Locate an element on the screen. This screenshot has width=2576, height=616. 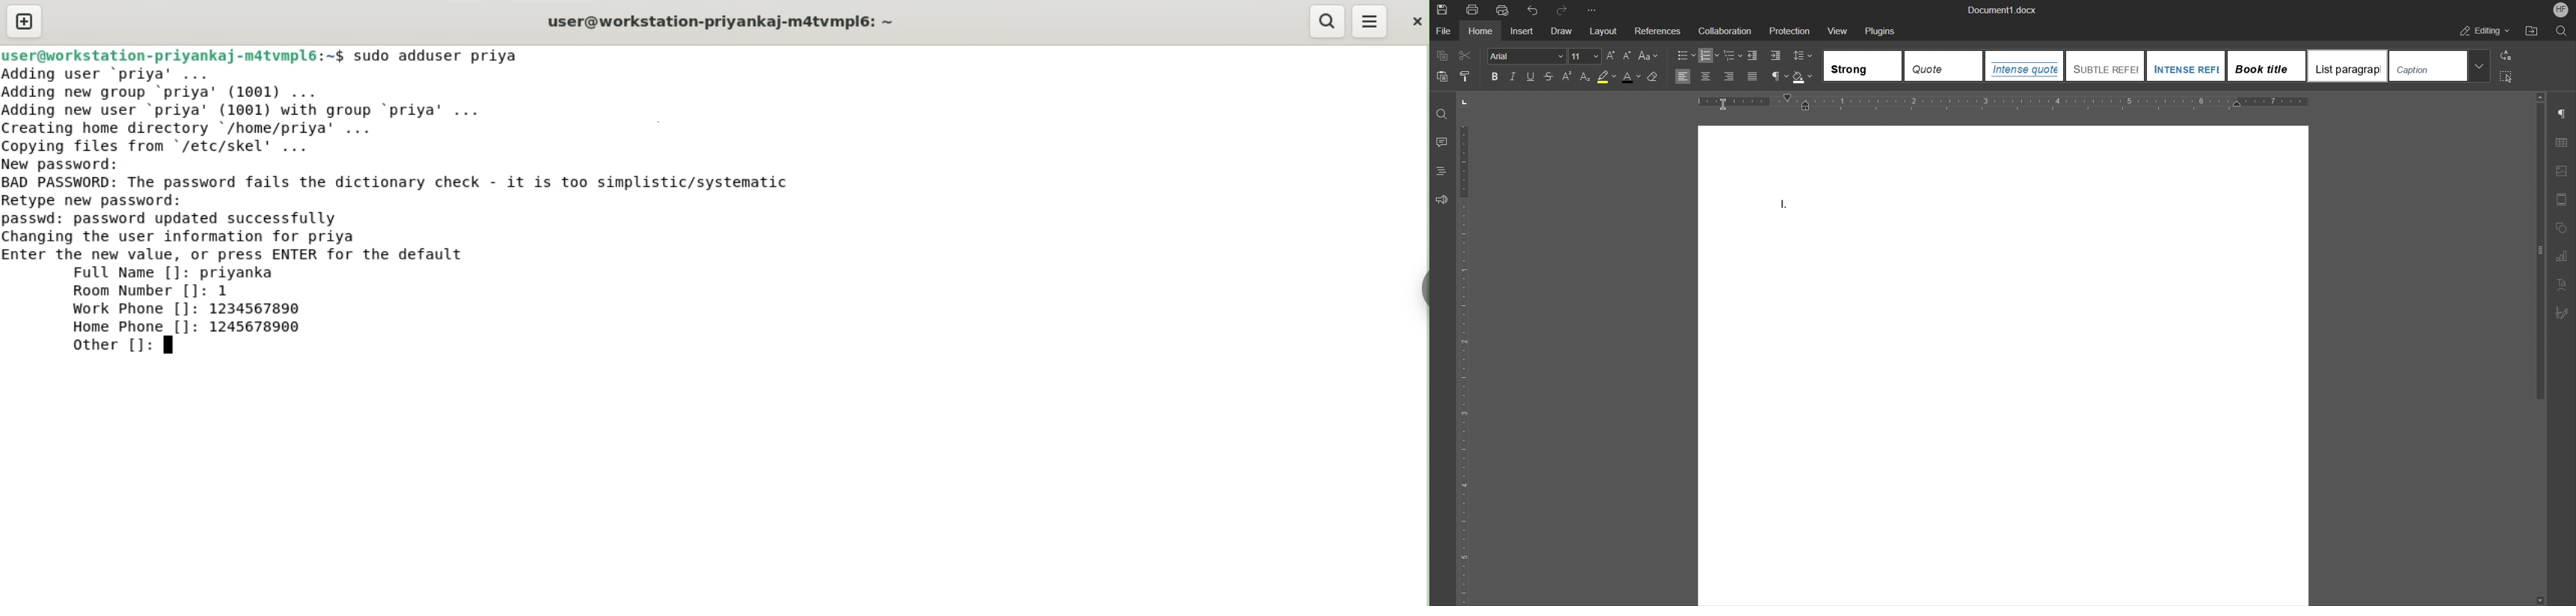
menu is located at coordinates (1371, 22).